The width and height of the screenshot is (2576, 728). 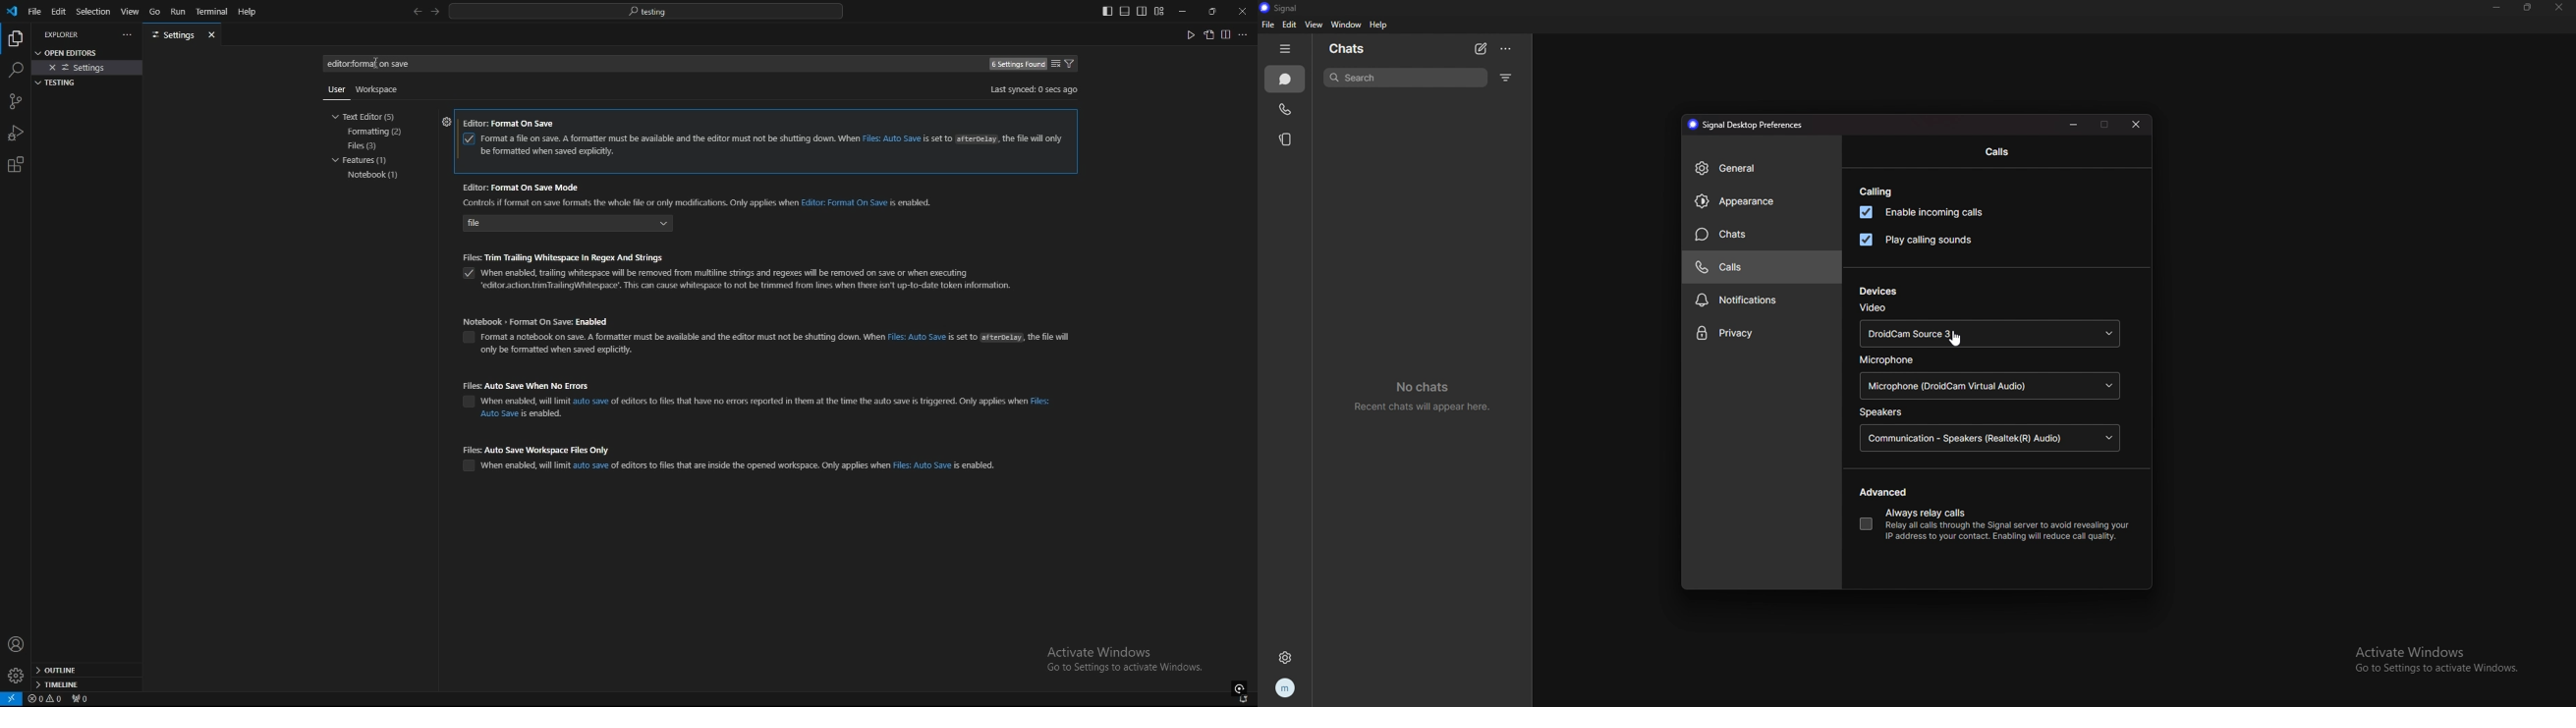 I want to click on formatting, so click(x=377, y=132).